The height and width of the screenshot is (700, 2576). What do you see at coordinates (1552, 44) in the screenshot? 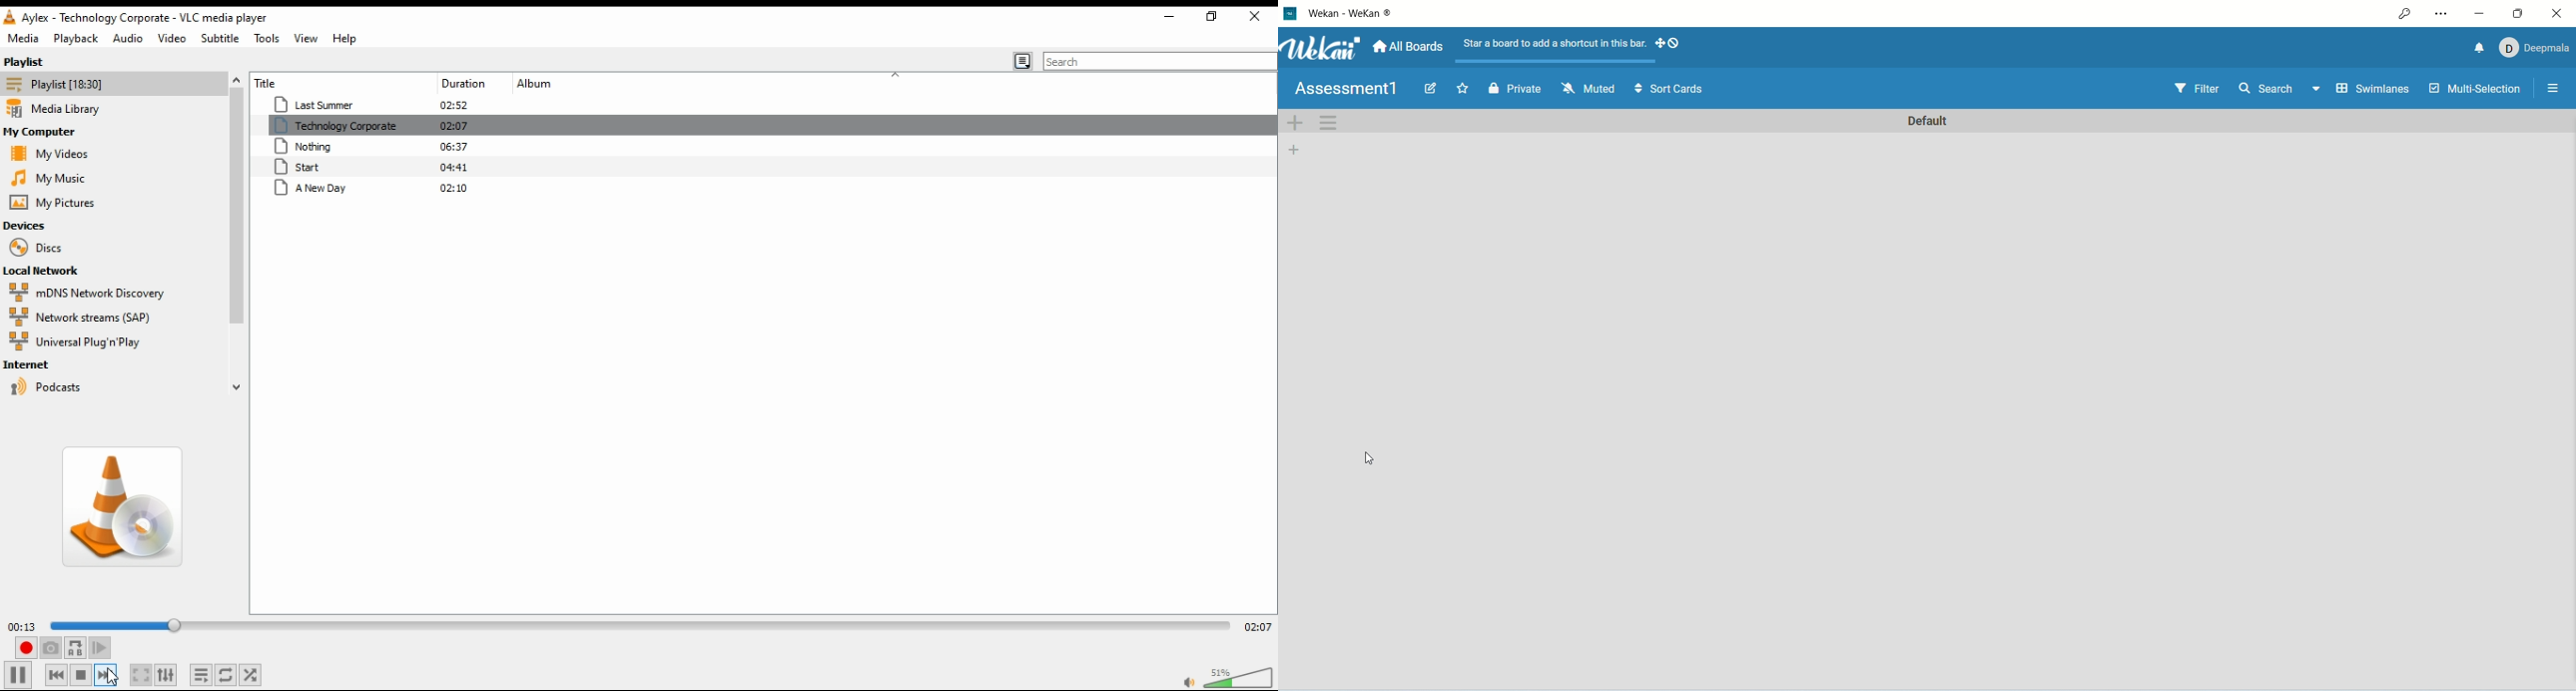
I see `star a board to add a shortcut in this bar` at bounding box center [1552, 44].